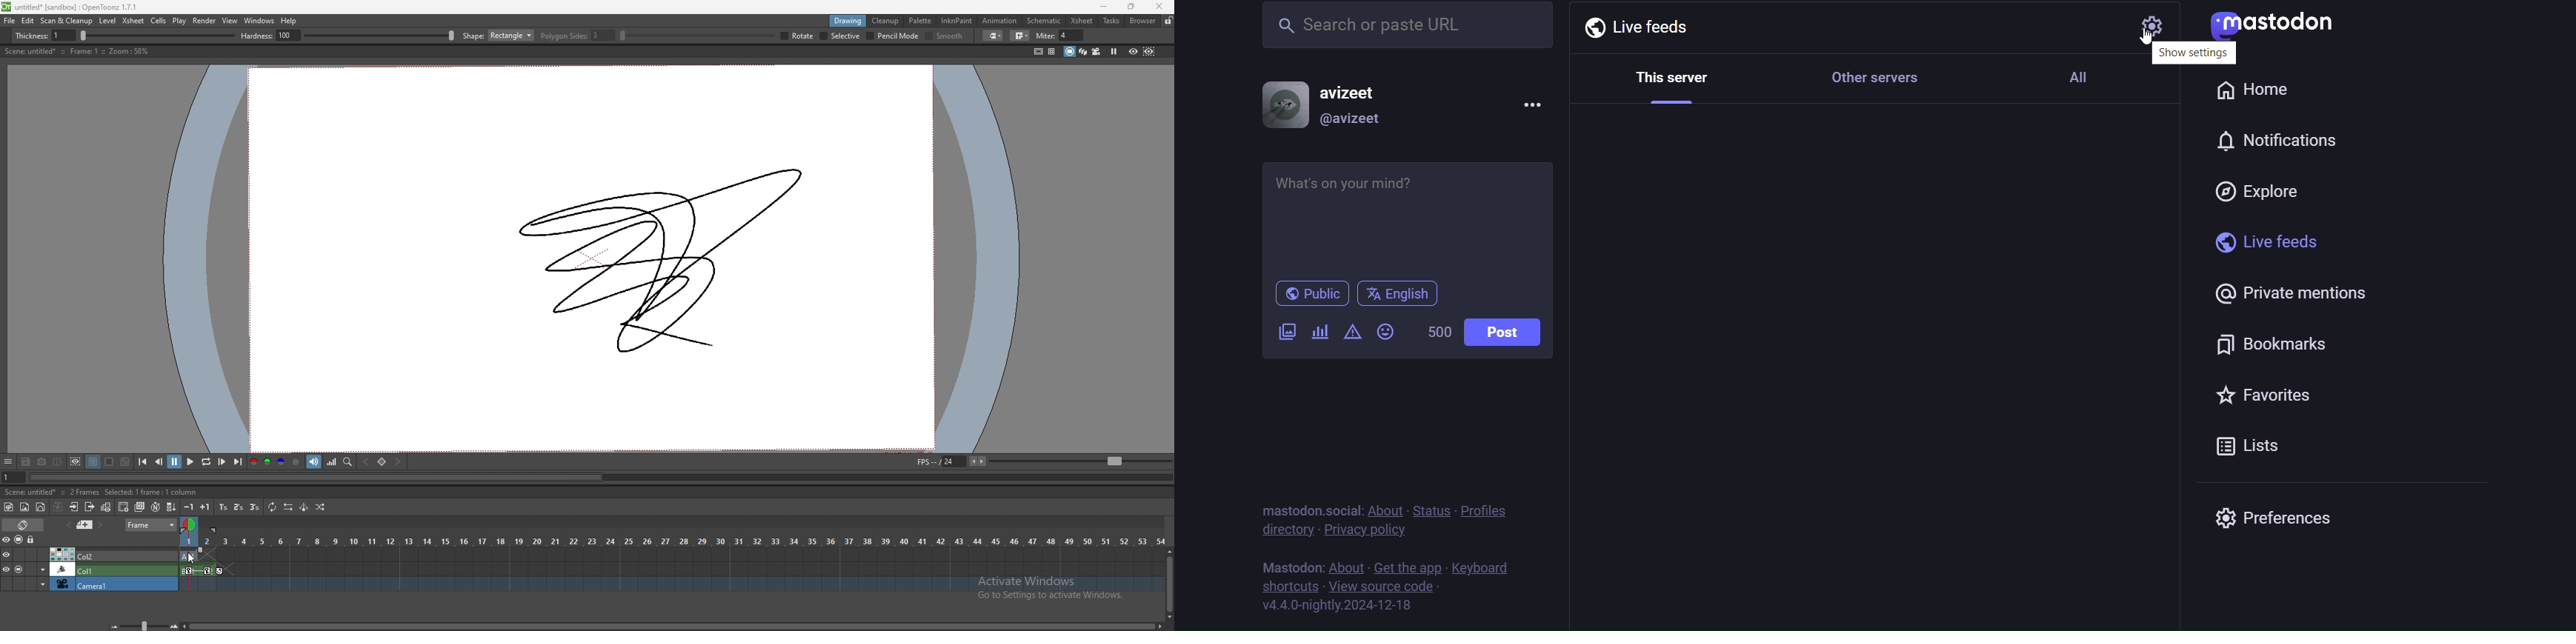 The height and width of the screenshot is (644, 2576). What do you see at coordinates (108, 462) in the screenshot?
I see `white background` at bounding box center [108, 462].